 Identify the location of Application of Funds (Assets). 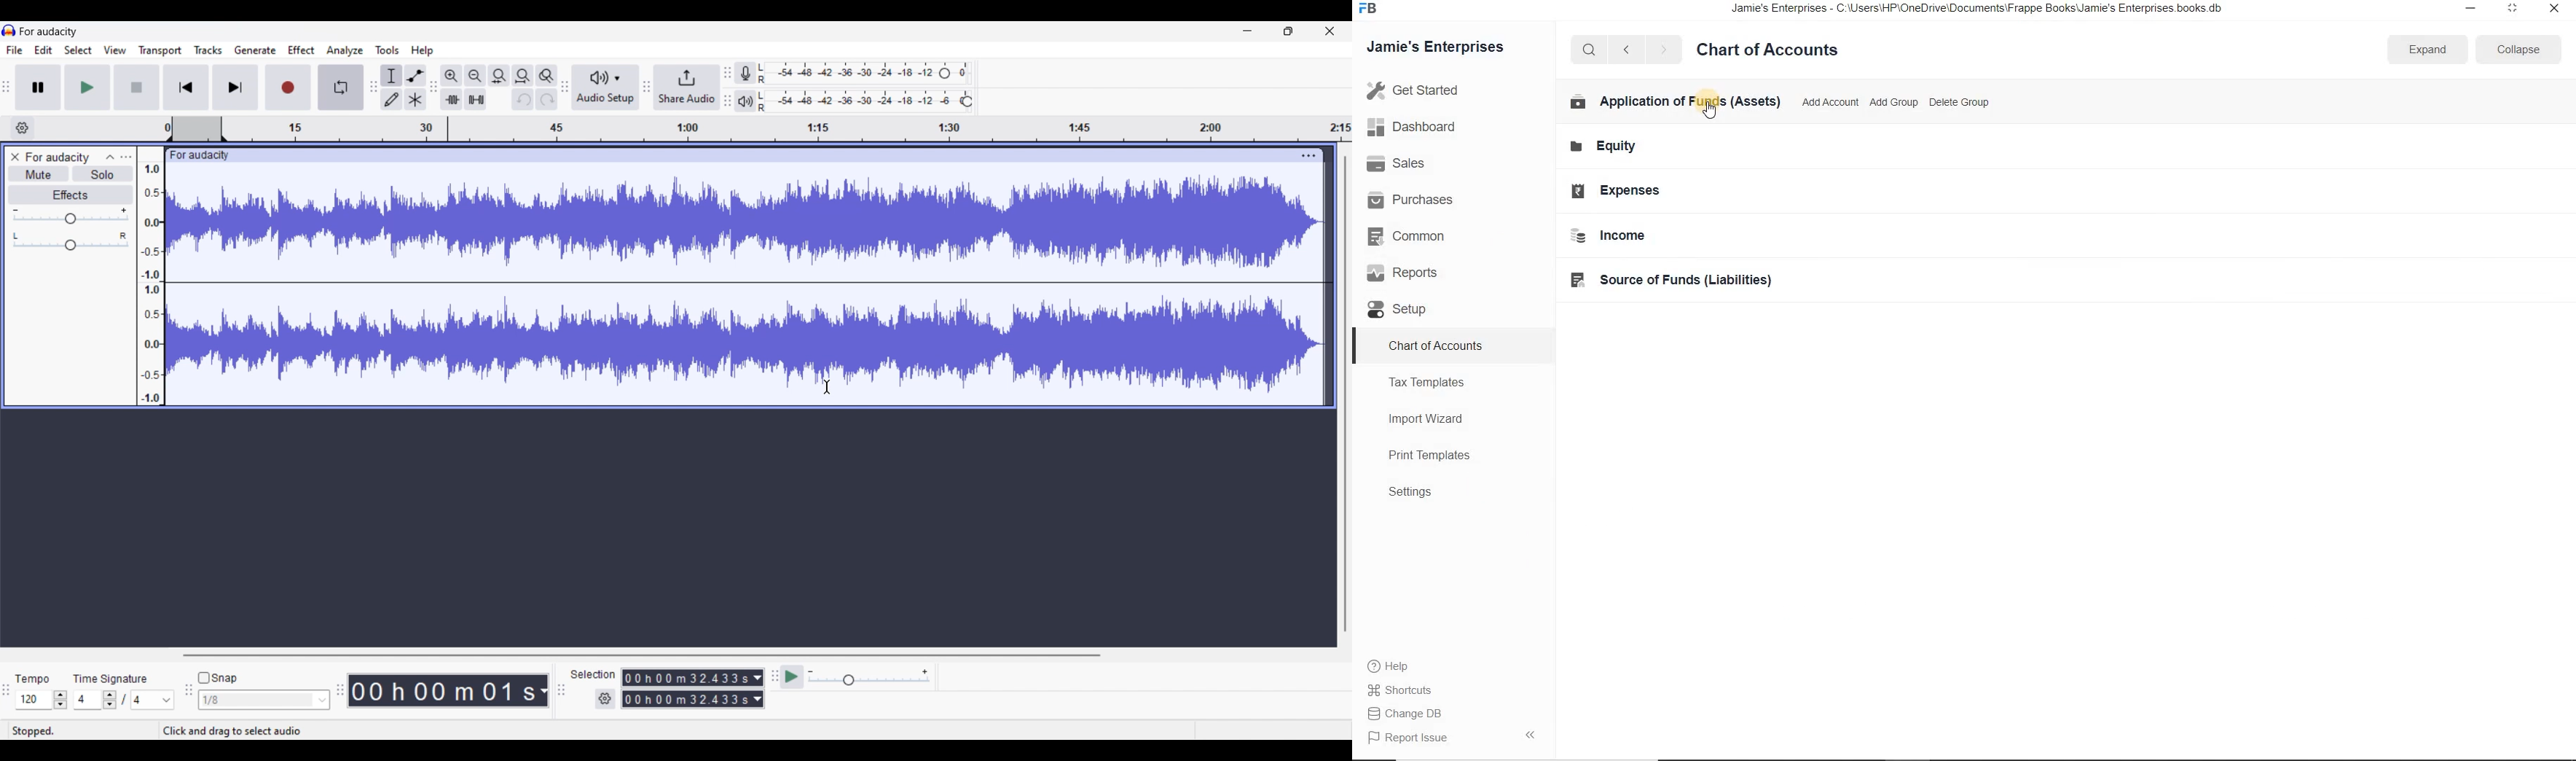
(1674, 101).